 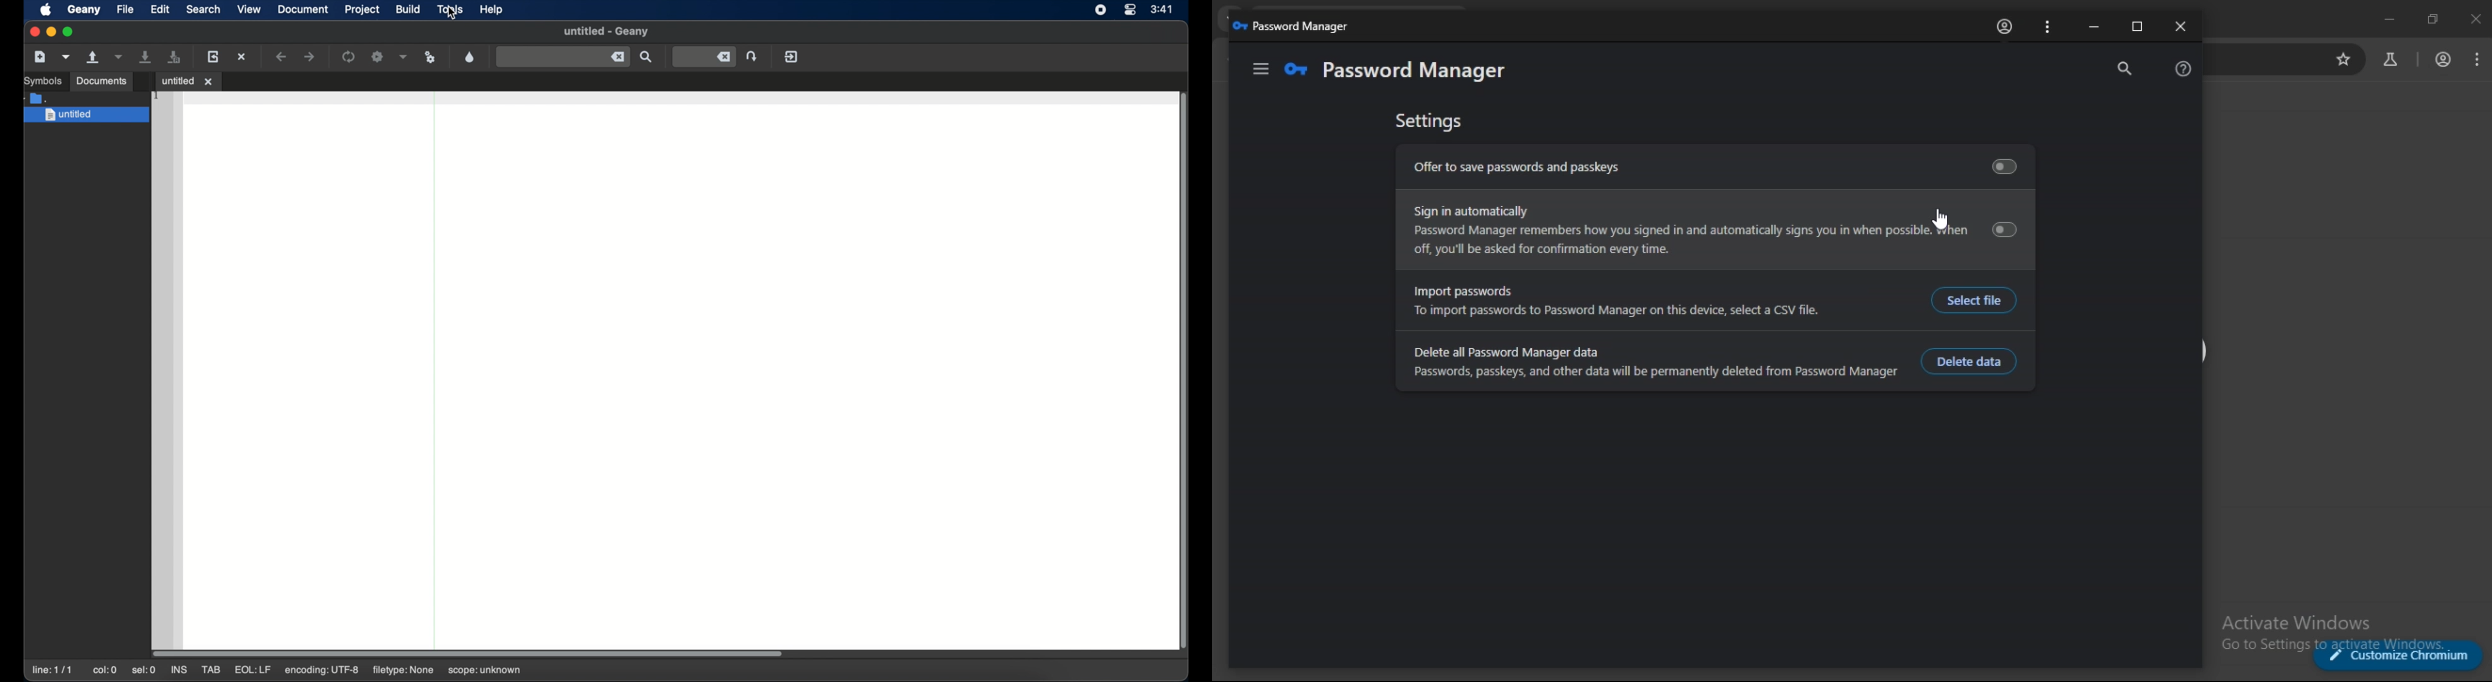 What do you see at coordinates (1431, 121) in the screenshot?
I see `settings` at bounding box center [1431, 121].